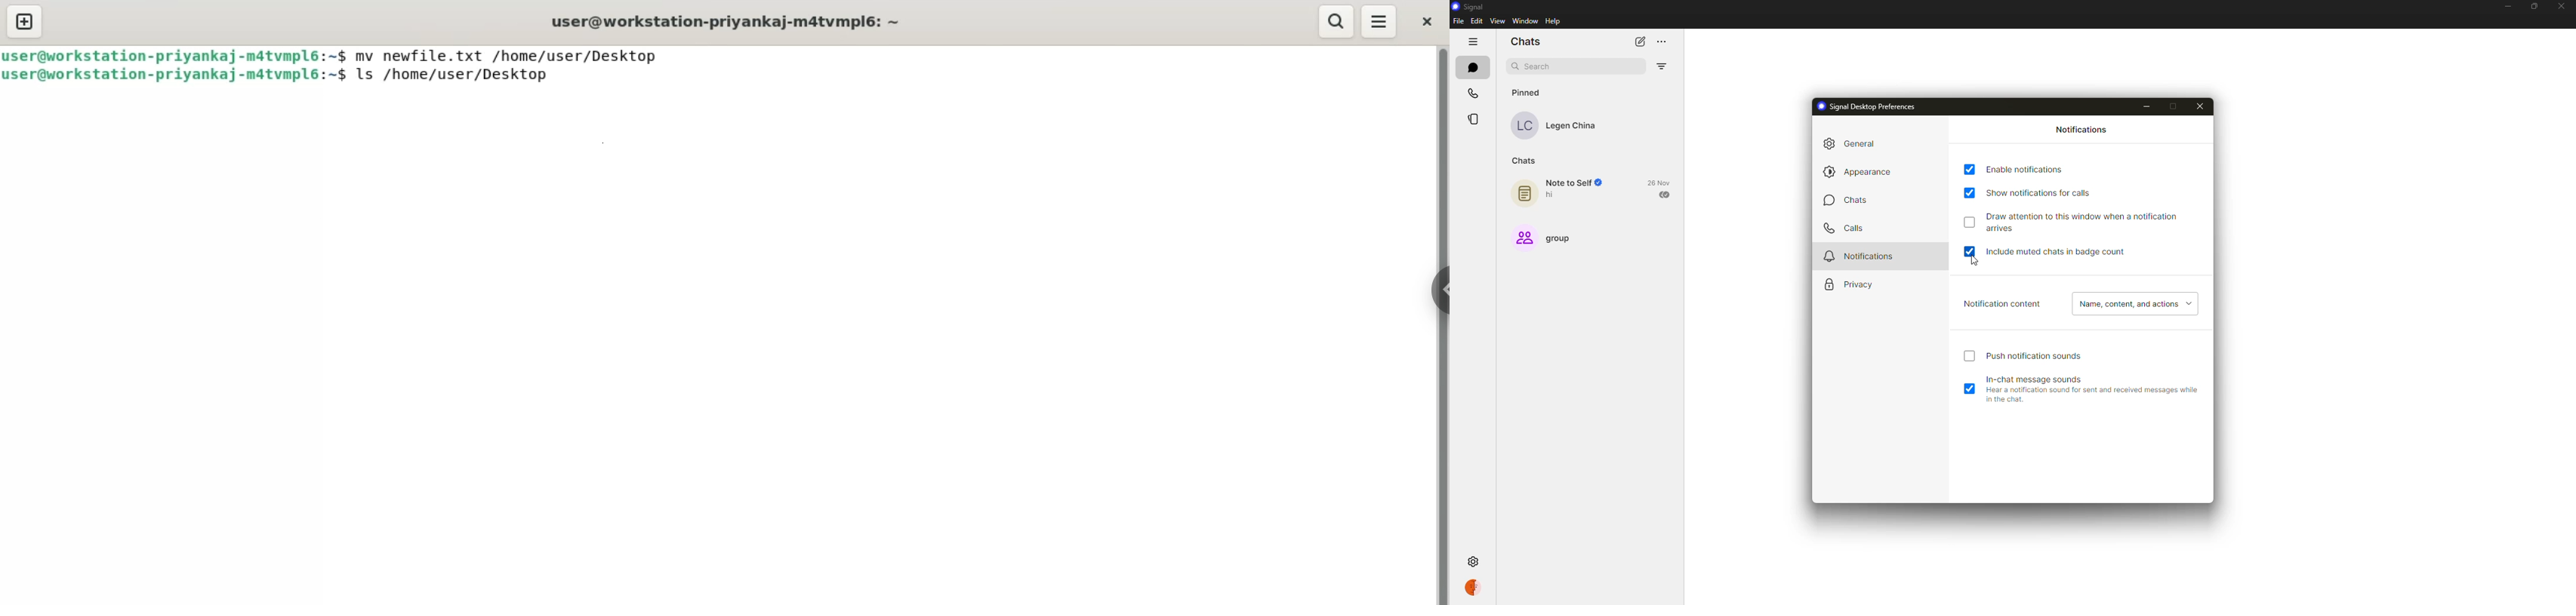  I want to click on user@workstation-priyankaj-matvmpl6:~, so click(730, 24).